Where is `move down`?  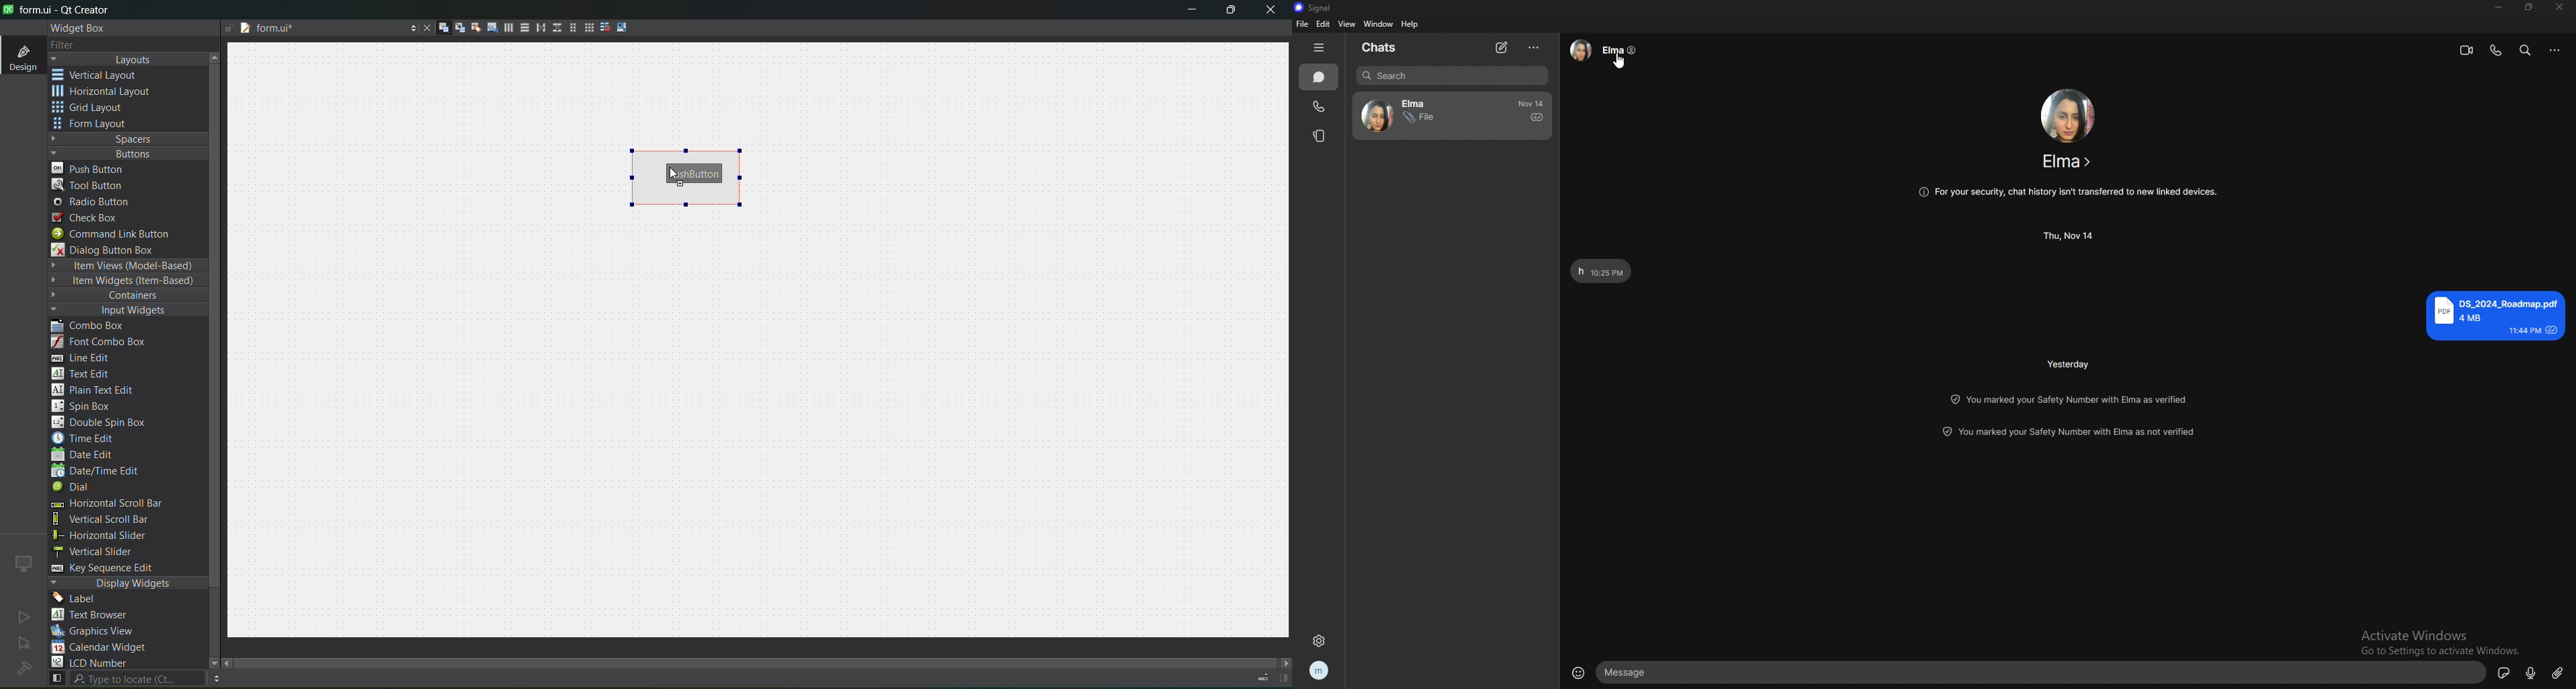 move down is located at coordinates (207, 661).